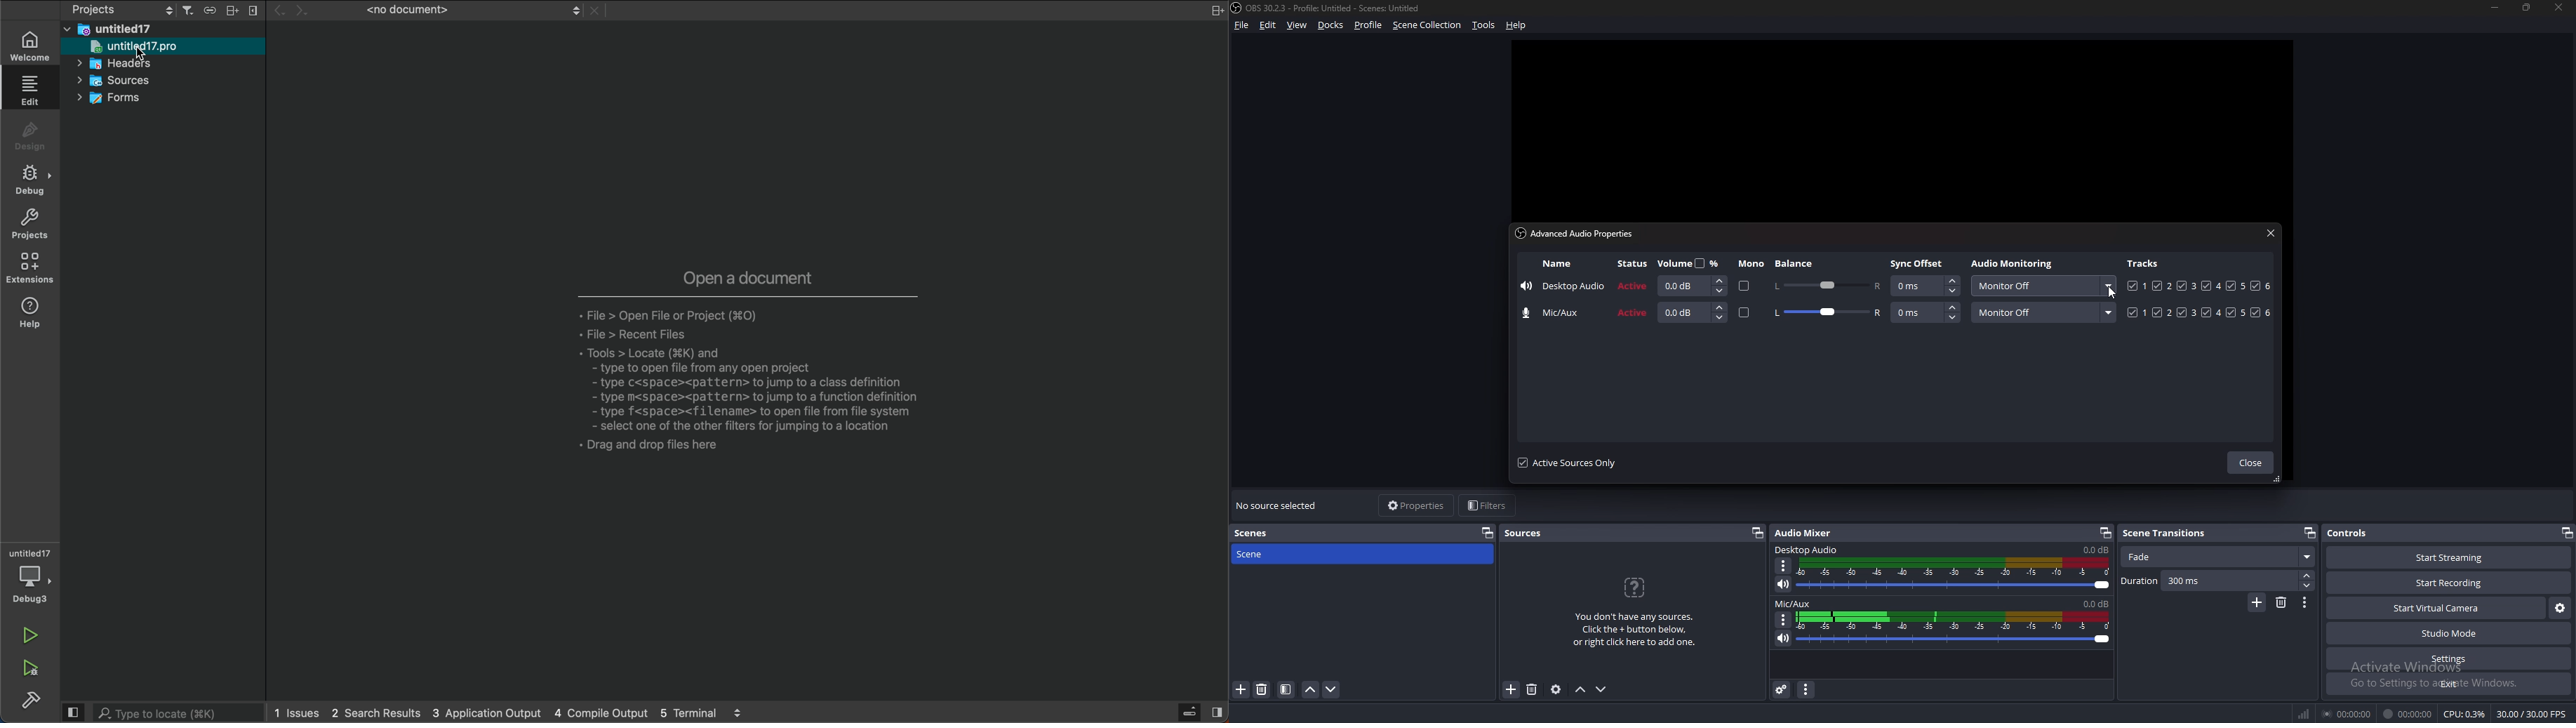 Image resolution: width=2576 pixels, height=728 pixels. What do you see at coordinates (1567, 463) in the screenshot?
I see `active sources only` at bounding box center [1567, 463].